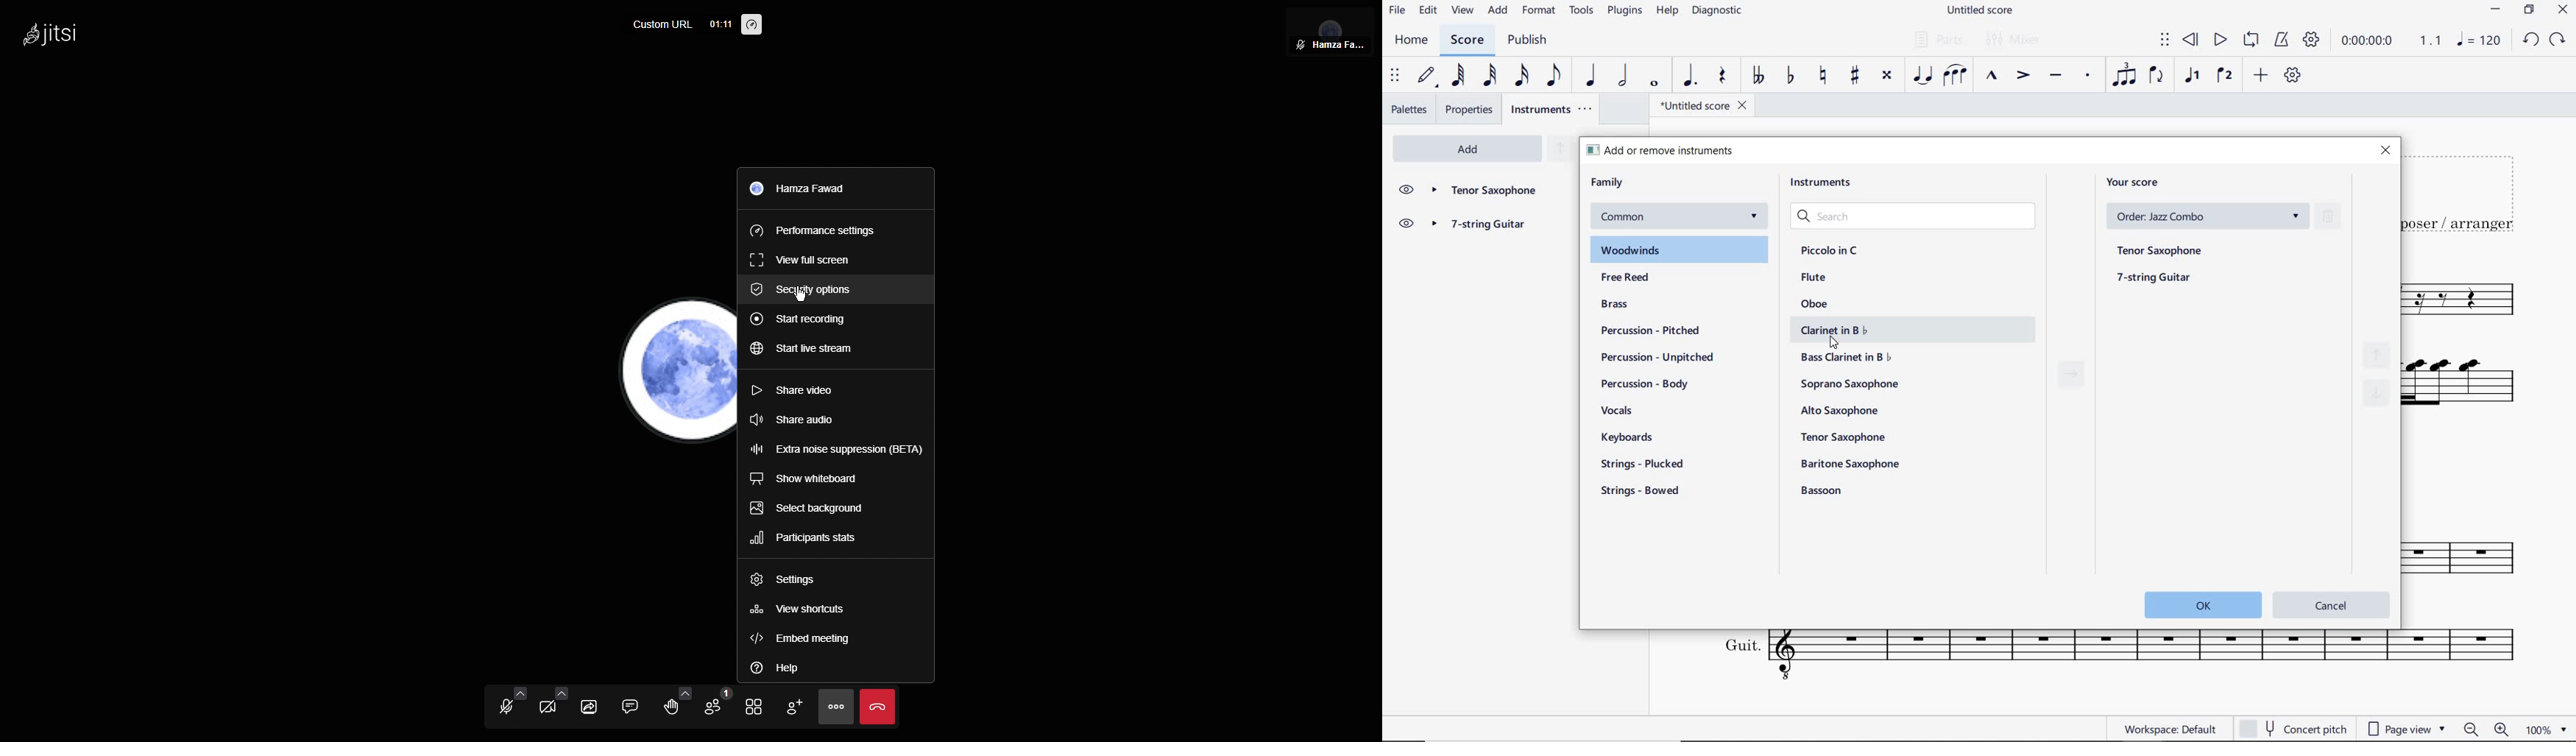  I want to click on Select background, so click(813, 509).